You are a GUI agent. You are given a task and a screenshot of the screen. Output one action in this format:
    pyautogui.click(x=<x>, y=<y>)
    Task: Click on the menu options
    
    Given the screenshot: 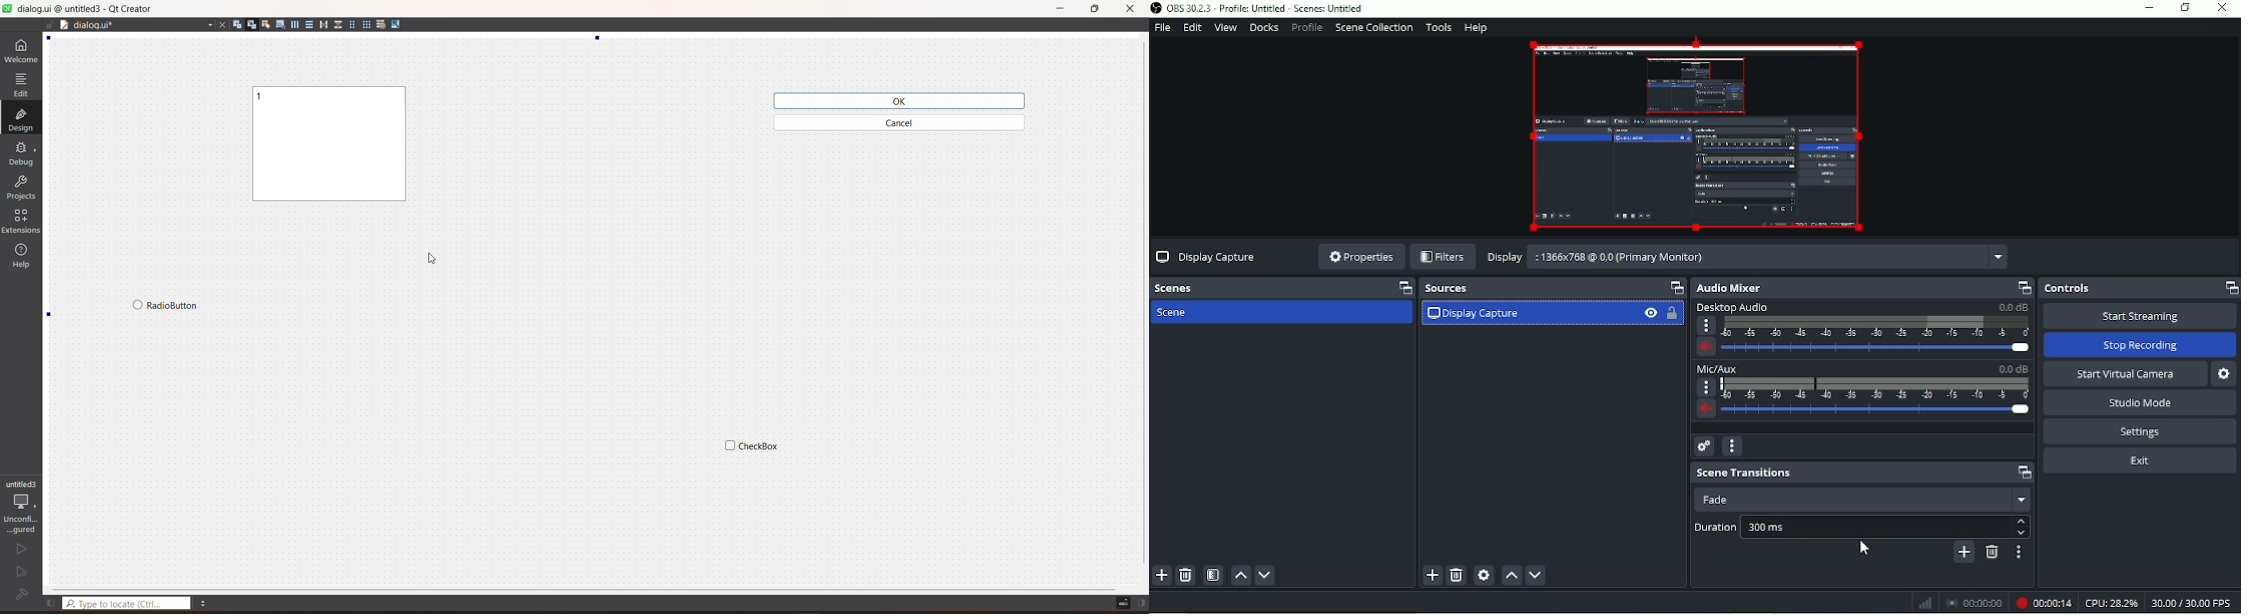 What is the action you would take?
    pyautogui.click(x=206, y=604)
    